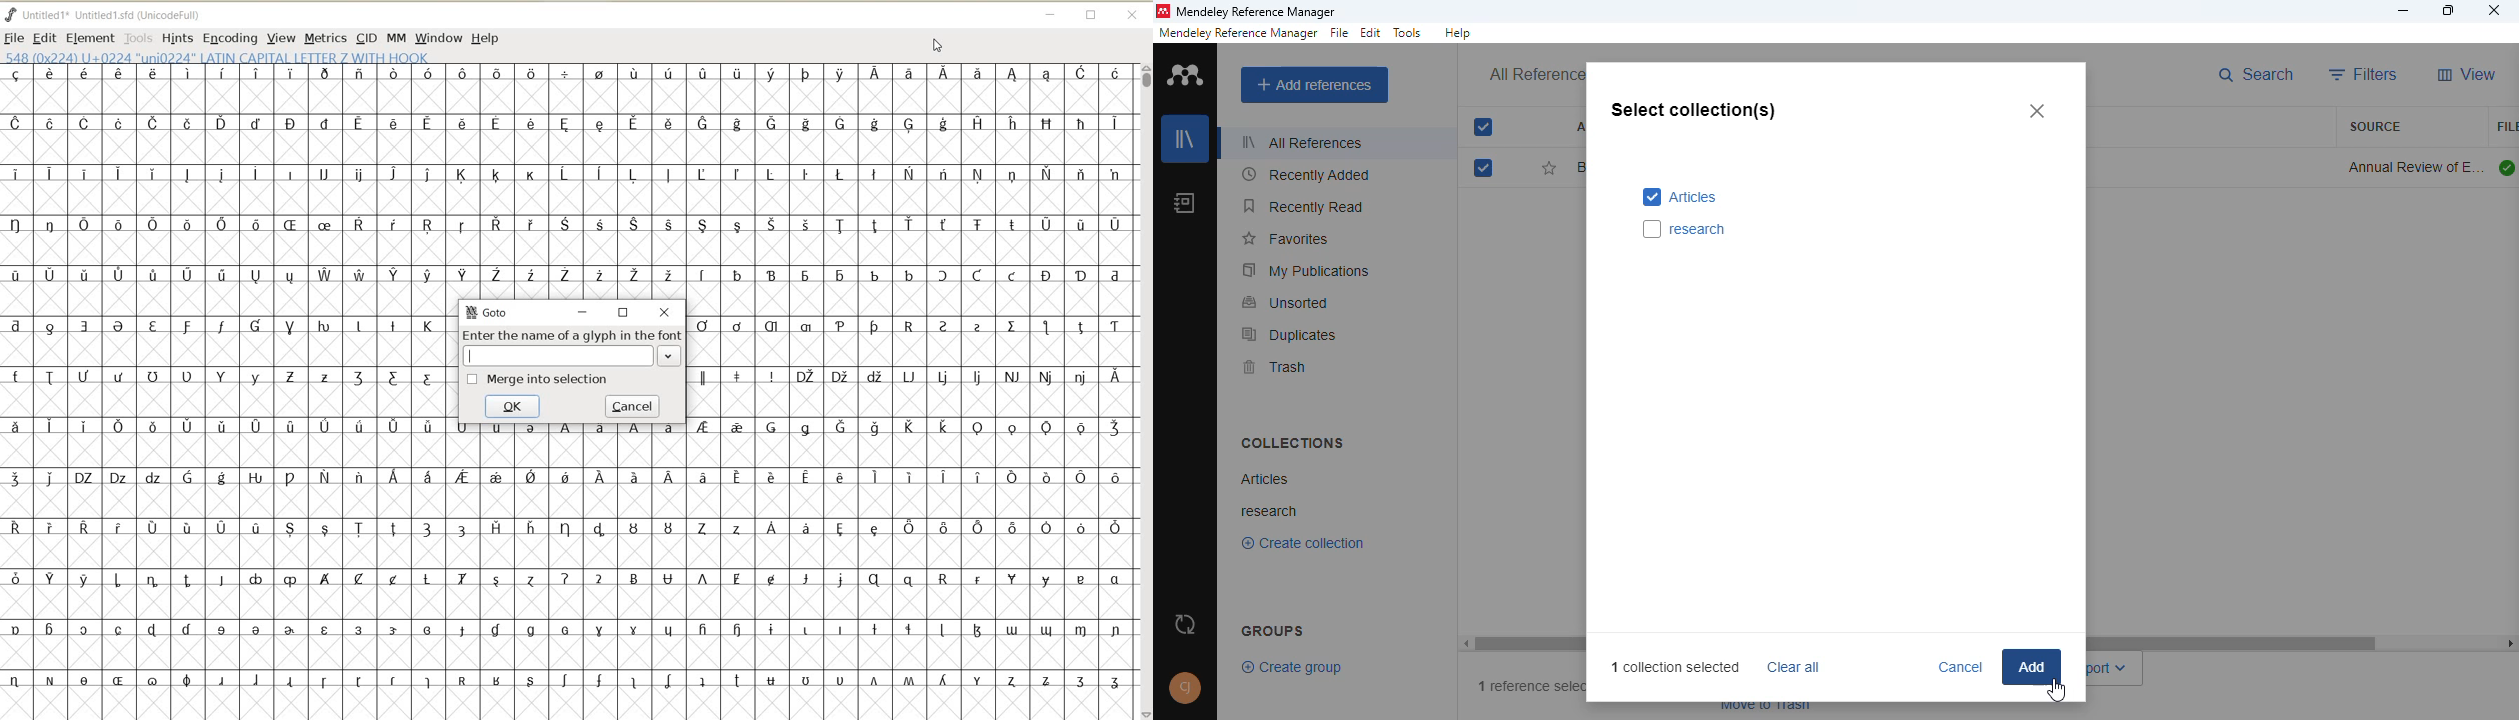 The width and height of the screenshot is (2520, 728). What do you see at coordinates (1314, 85) in the screenshot?
I see `add references` at bounding box center [1314, 85].